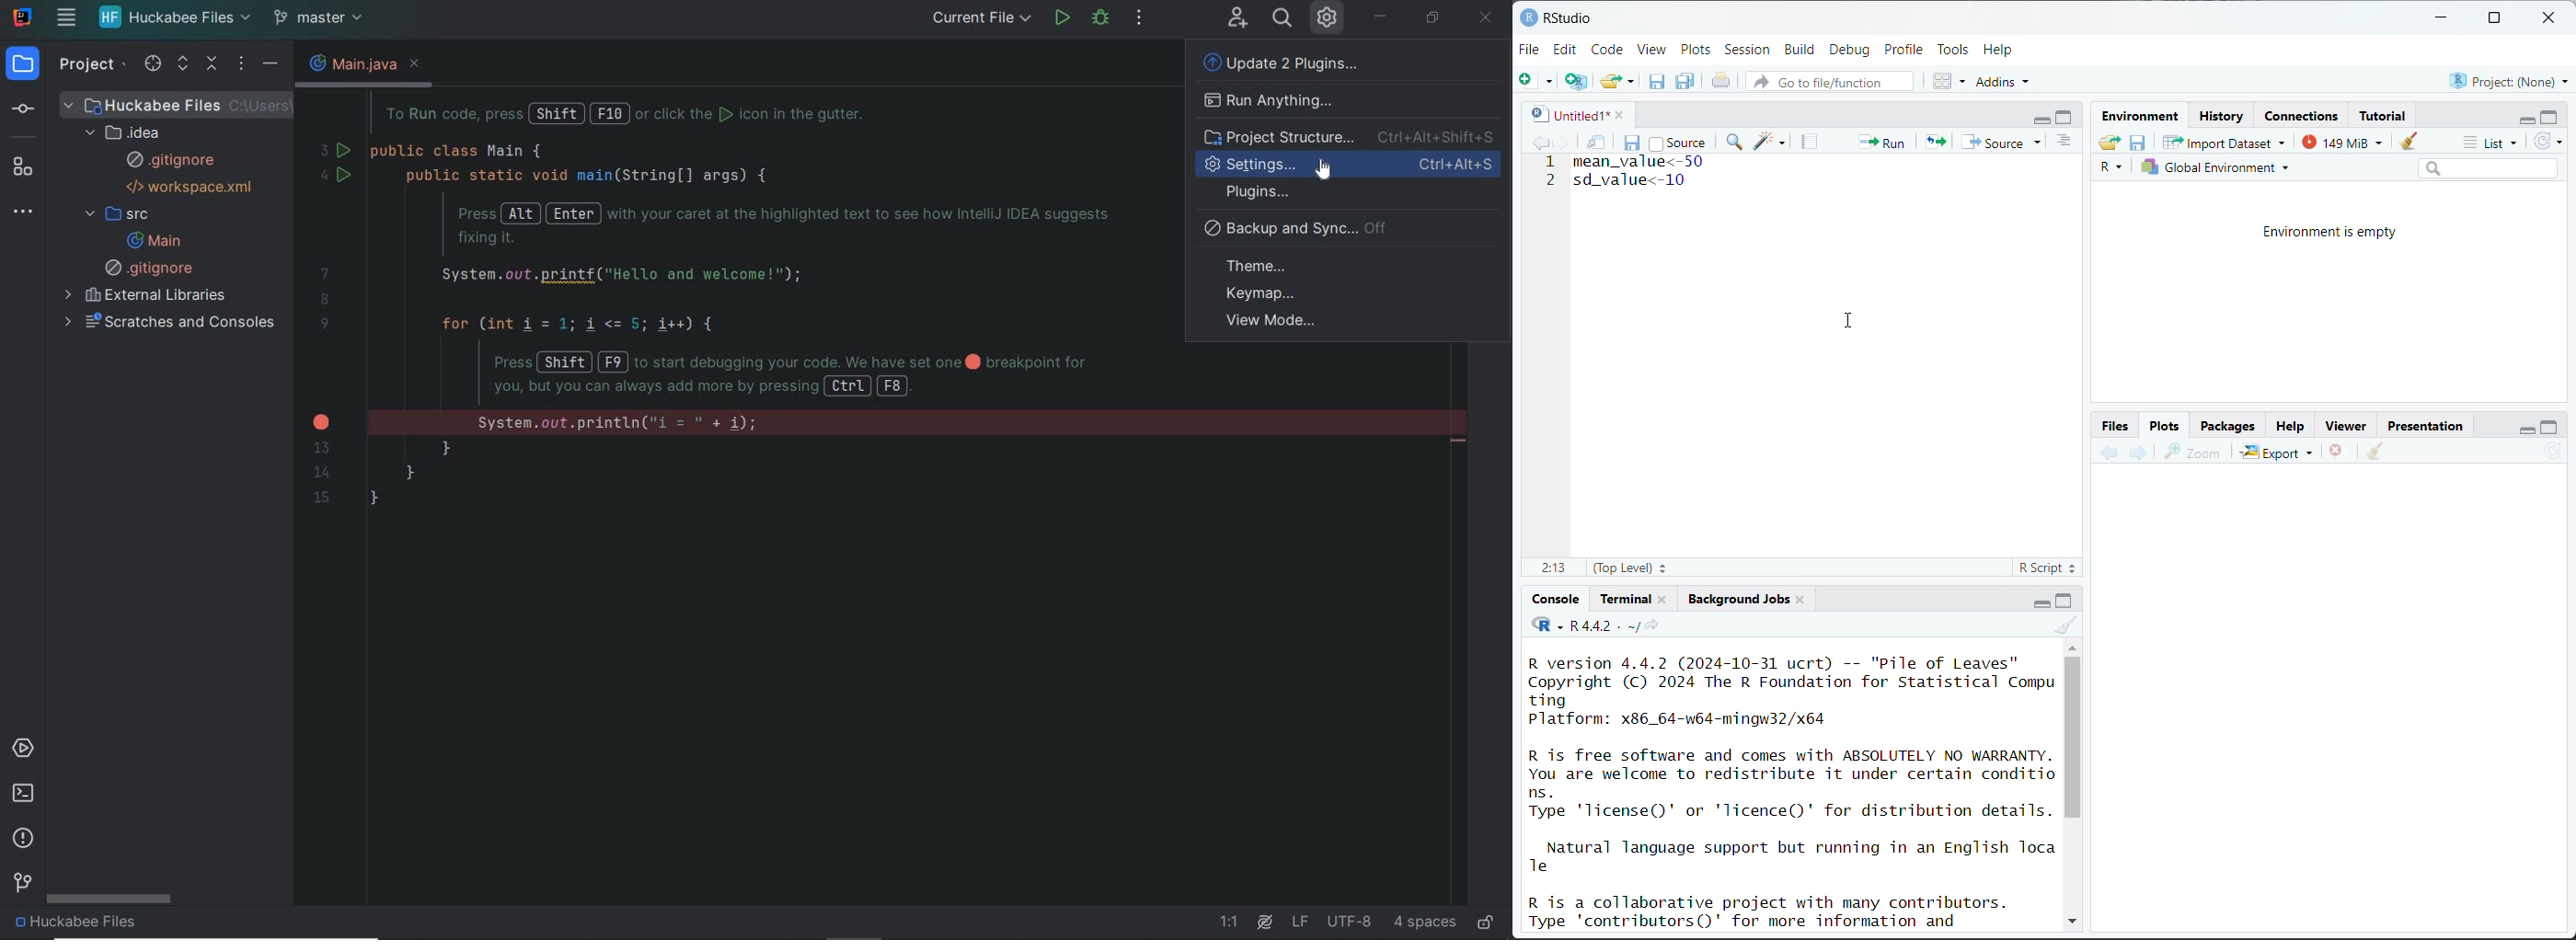 The width and height of the screenshot is (2576, 952). What do you see at coordinates (1556, 17) in the screenshot?
I see `RStudio` at bounding box center [1556, 17].